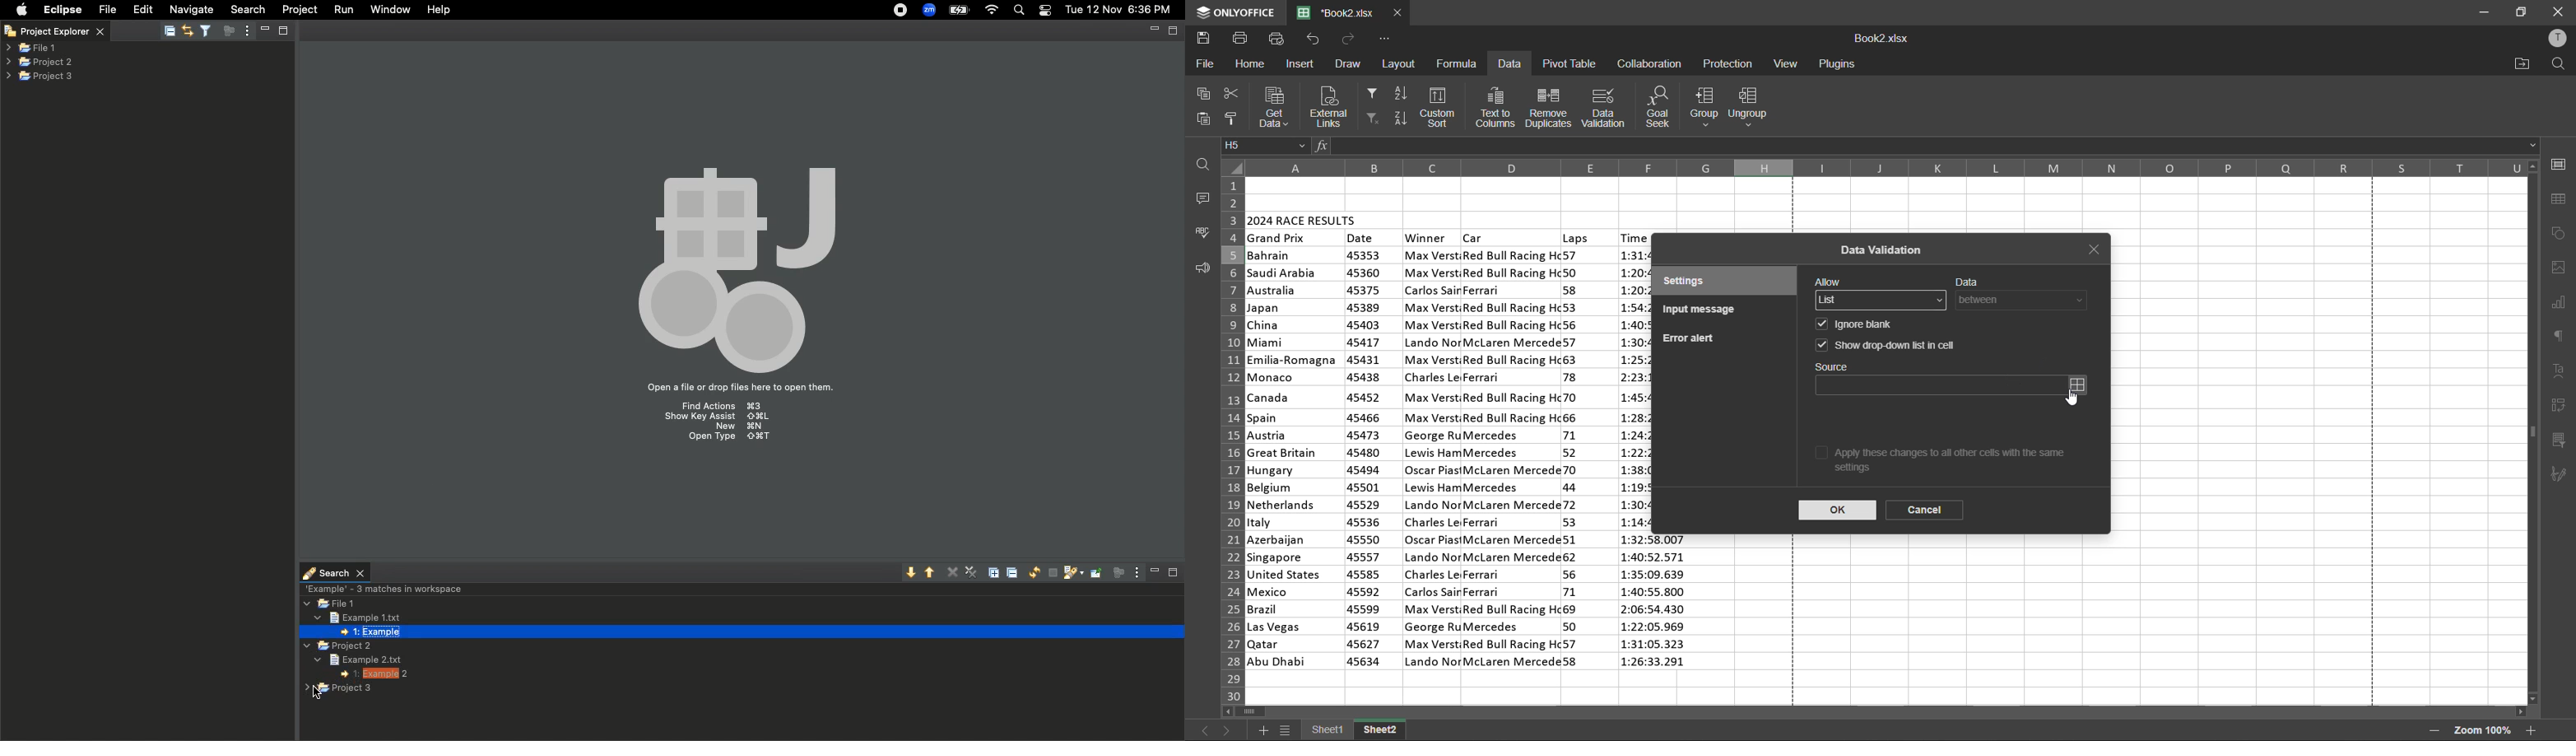  What do you see at coordinates (387, 9) in the screenshot?
I see `Window` at bounding box center [387, 9].